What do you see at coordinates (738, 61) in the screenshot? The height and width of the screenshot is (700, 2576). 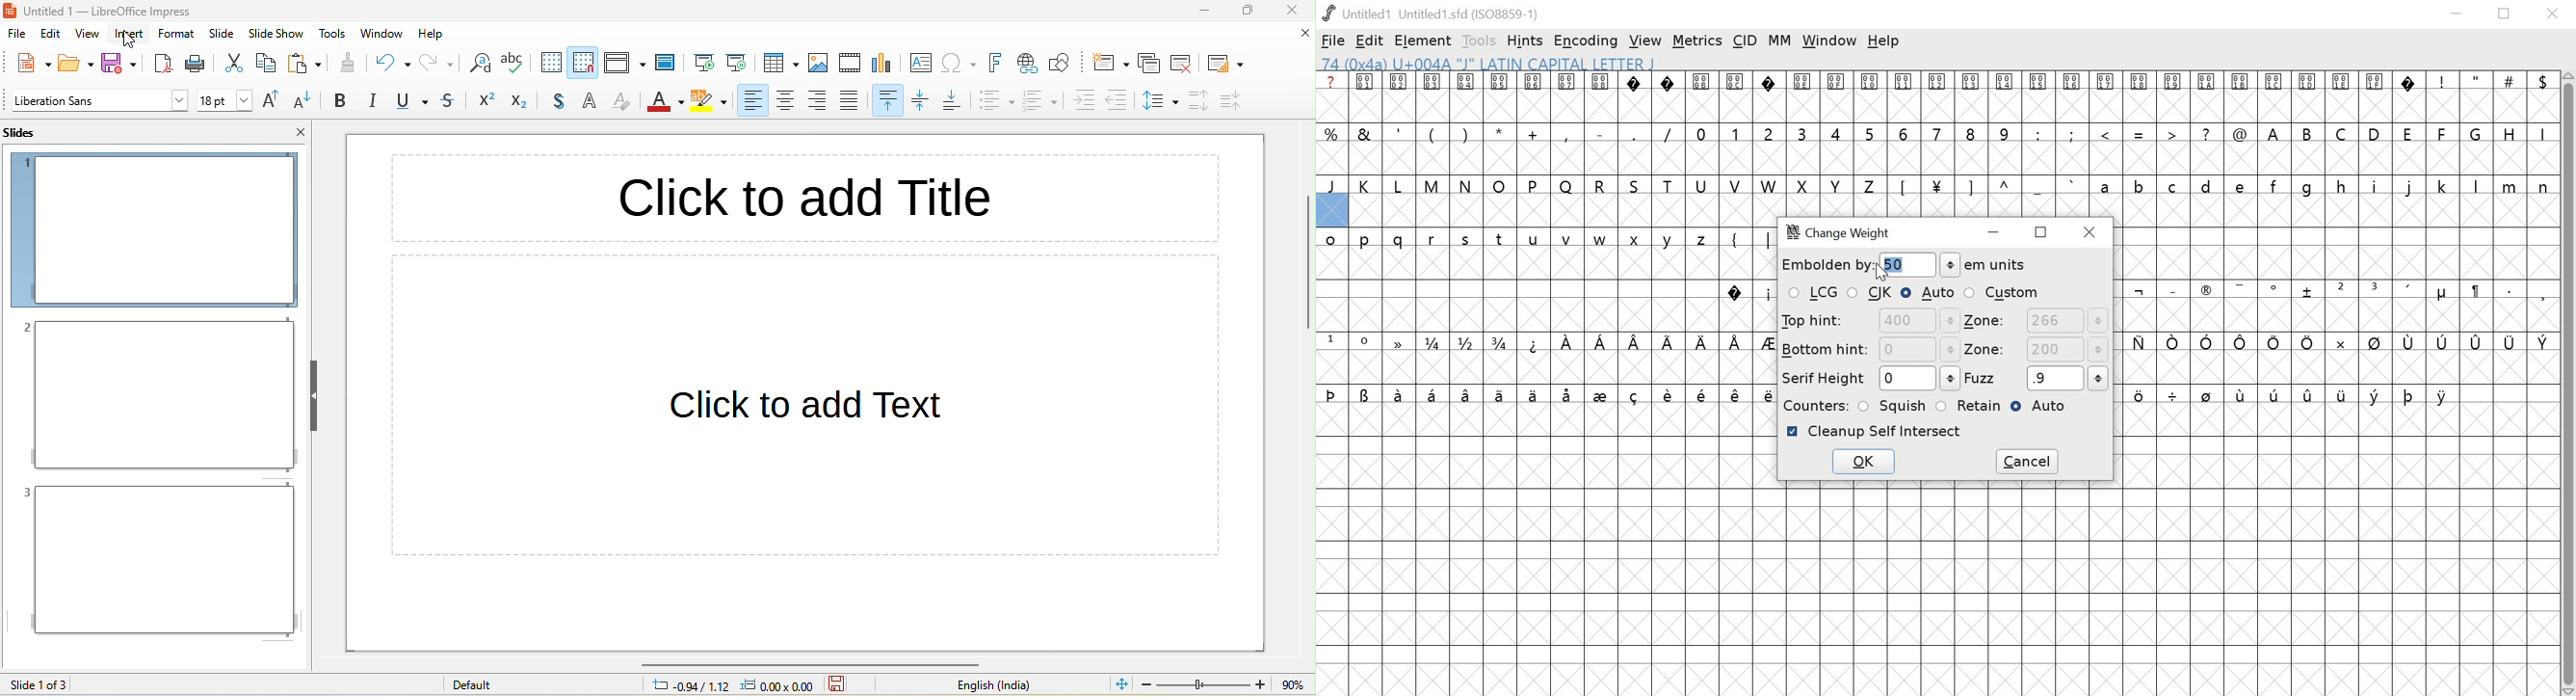 I see `current slide` at bounding box center [738, 61].